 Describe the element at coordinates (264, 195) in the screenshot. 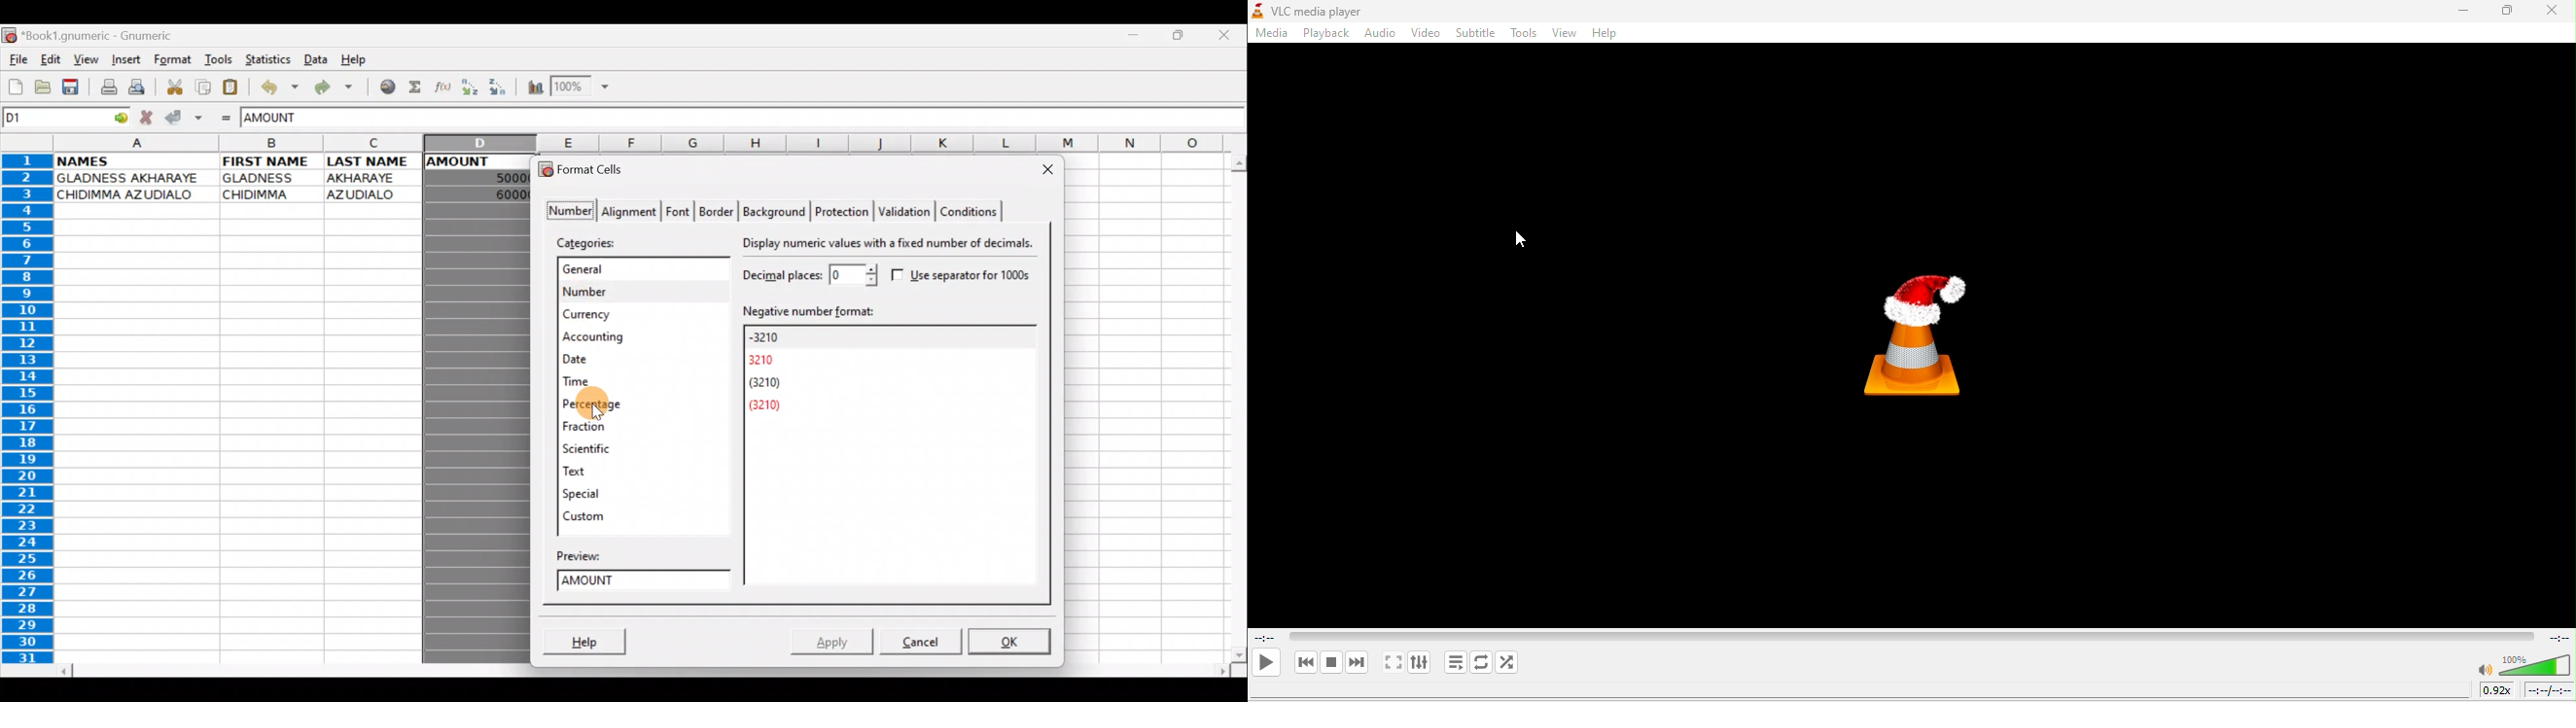

I see `CHIDIMMA` at that location.